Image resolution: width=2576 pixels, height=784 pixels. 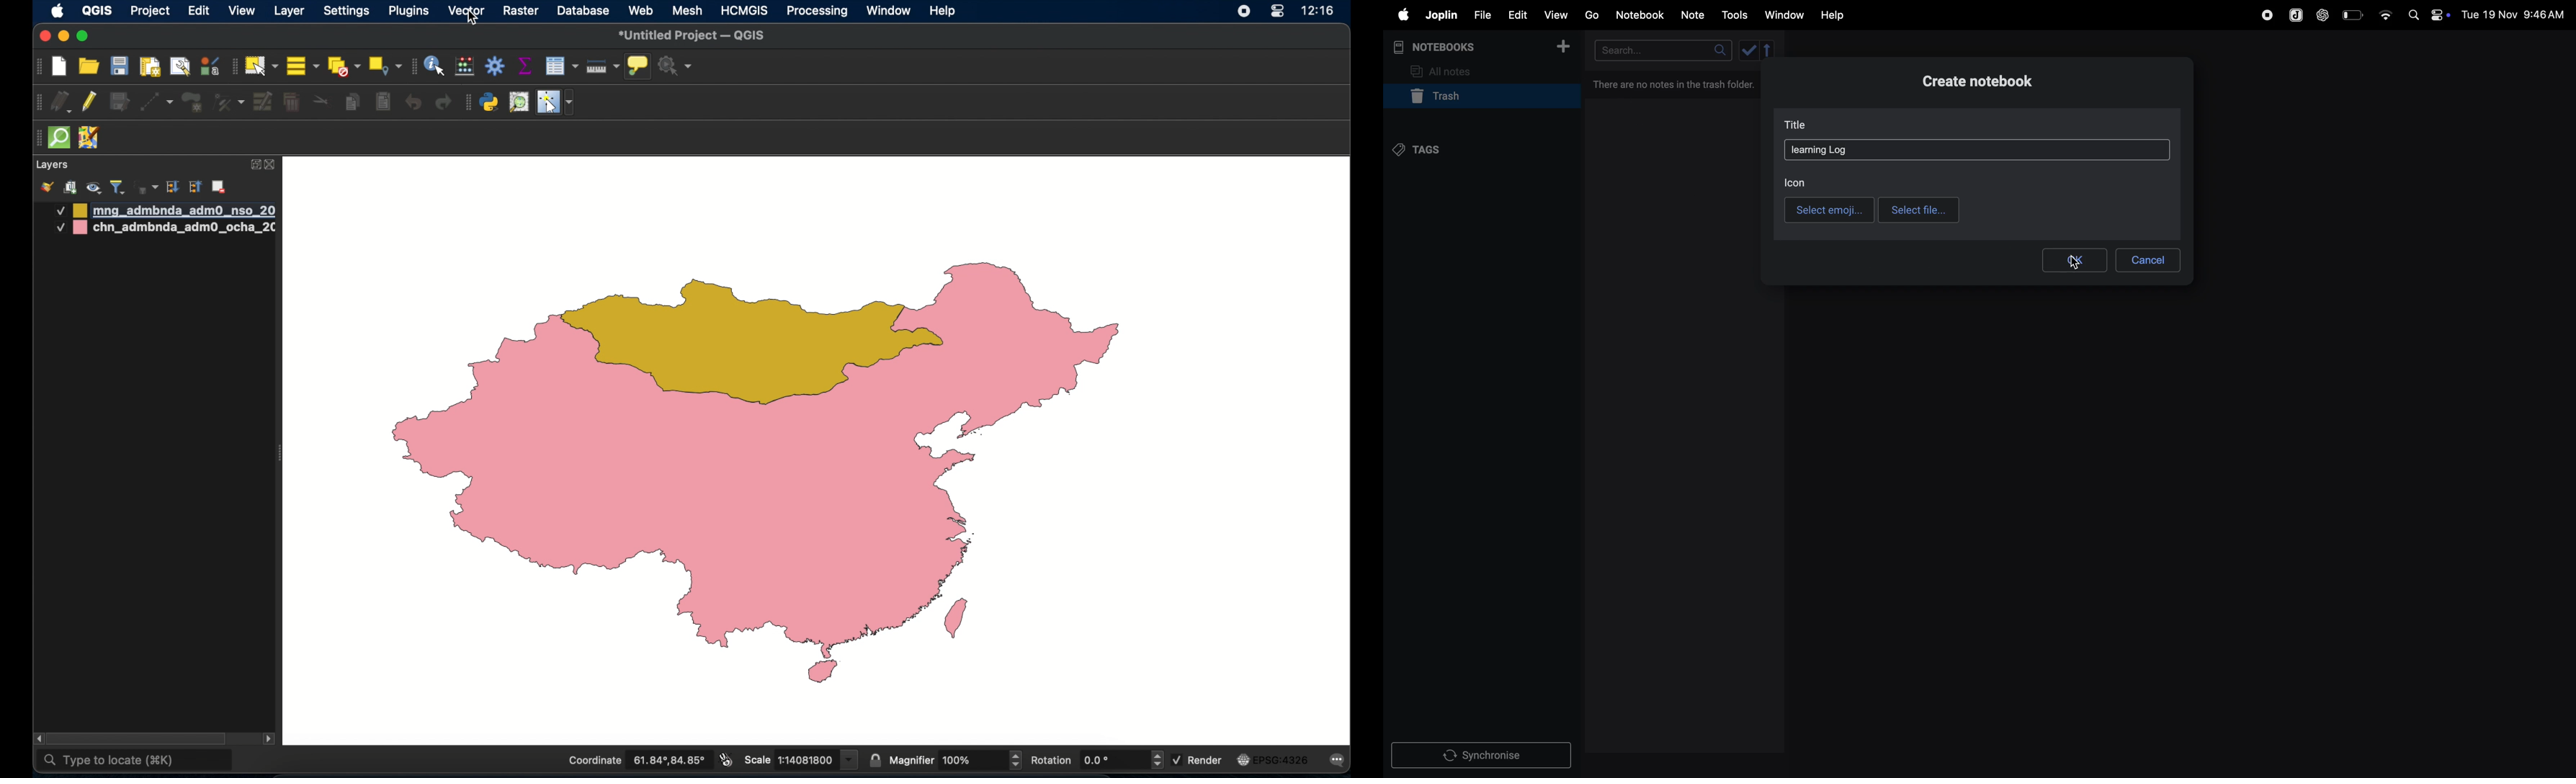 I want to click on select emoji, so click(x=1829, y=210).